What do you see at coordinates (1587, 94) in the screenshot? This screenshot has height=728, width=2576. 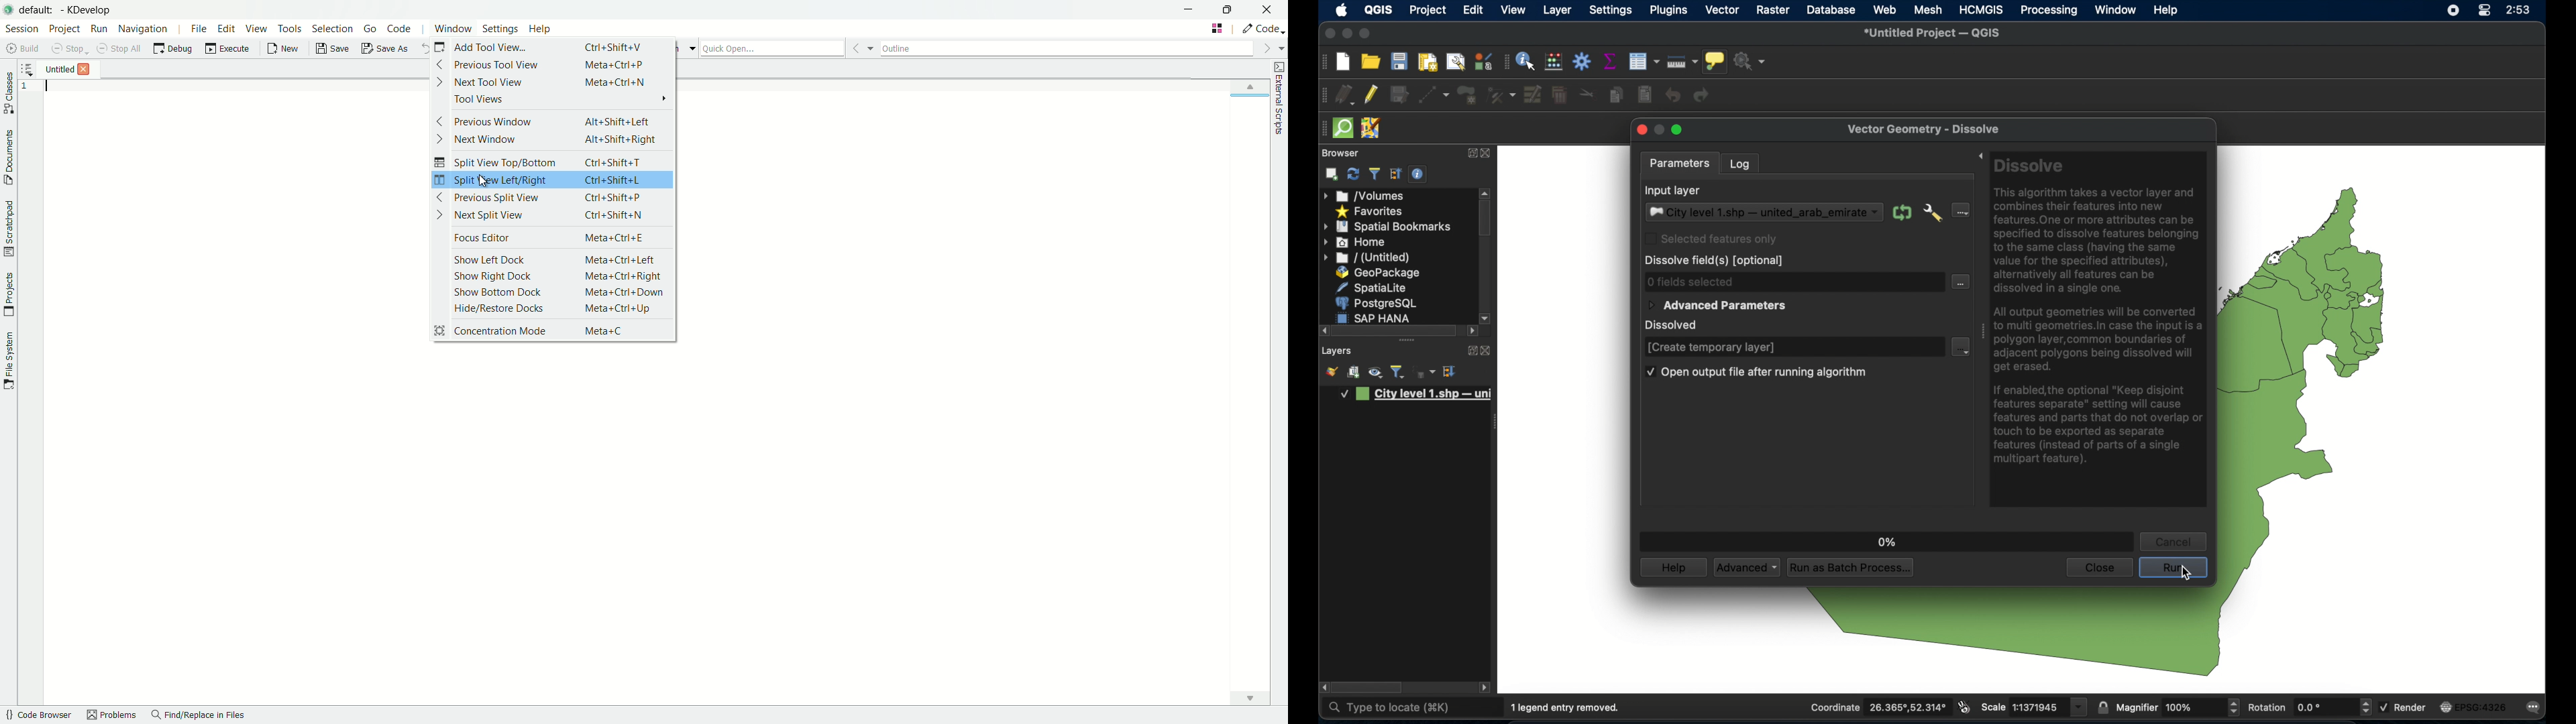 I see `cut features` at bounding box center [1587, 94].